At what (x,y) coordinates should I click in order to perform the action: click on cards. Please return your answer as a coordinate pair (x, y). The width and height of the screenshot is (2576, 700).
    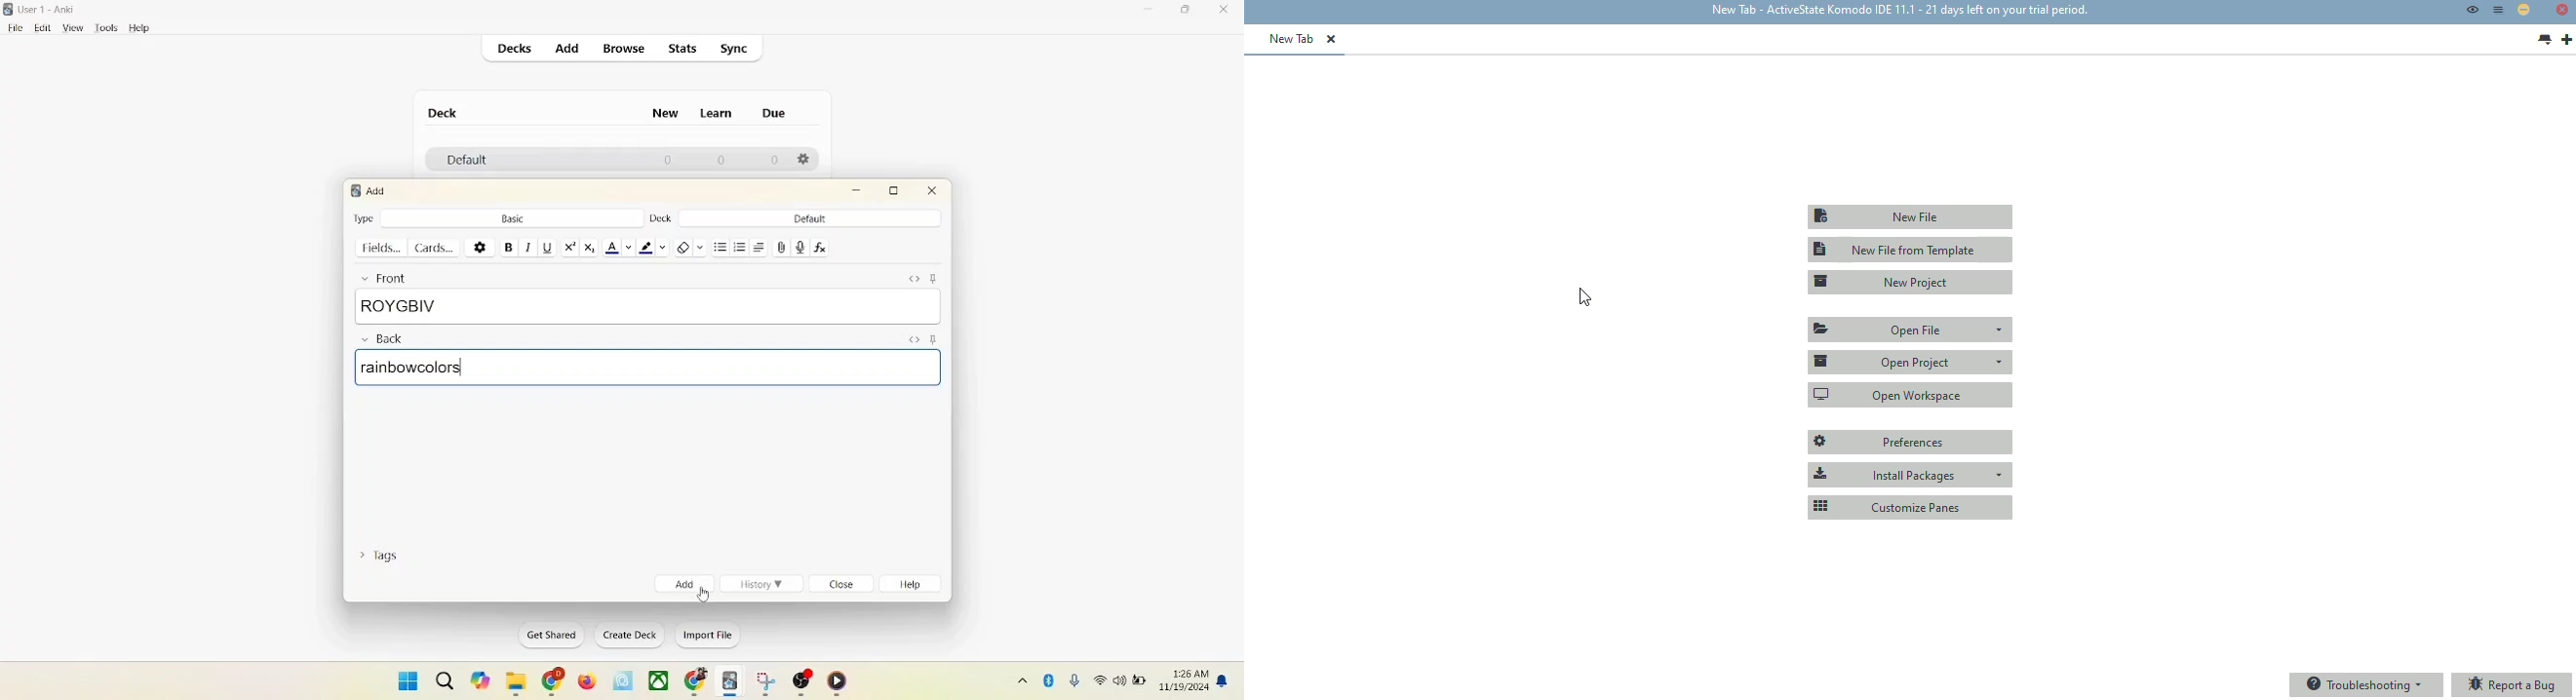
    Looking at the image, I should click on (439, 248).